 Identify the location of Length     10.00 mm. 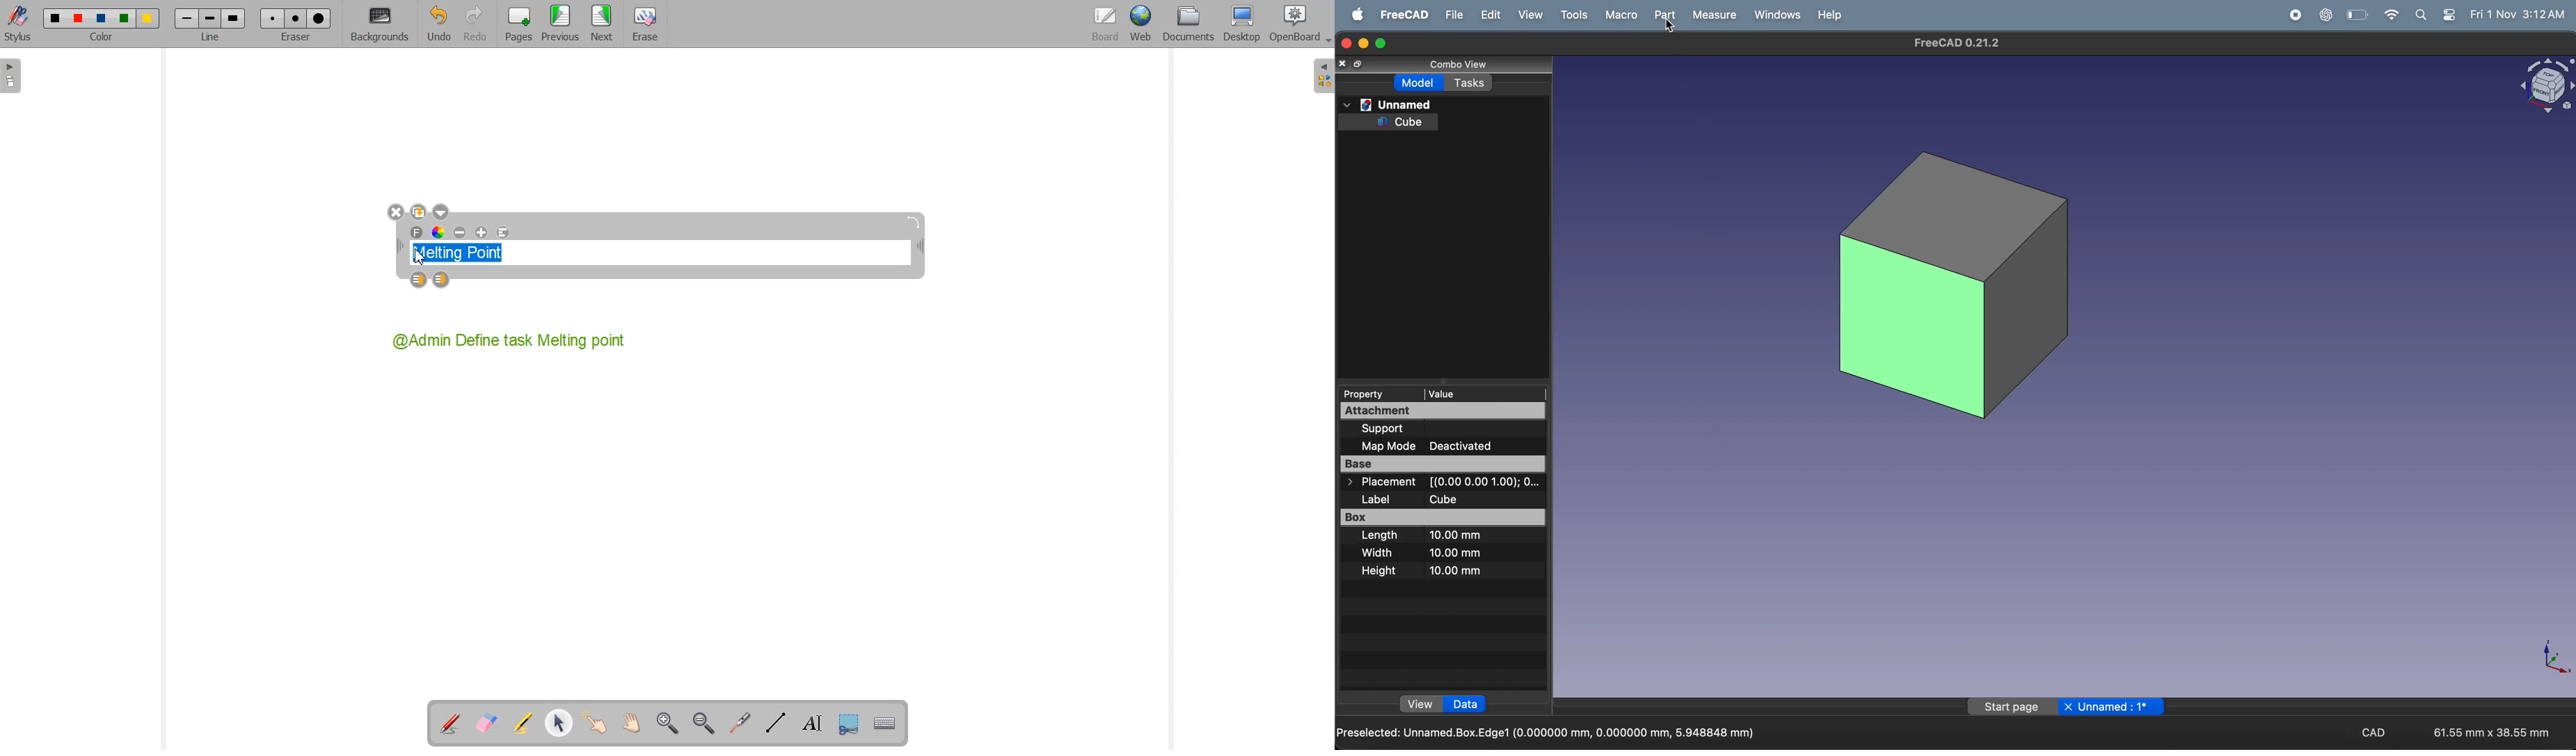
(1426, 536).